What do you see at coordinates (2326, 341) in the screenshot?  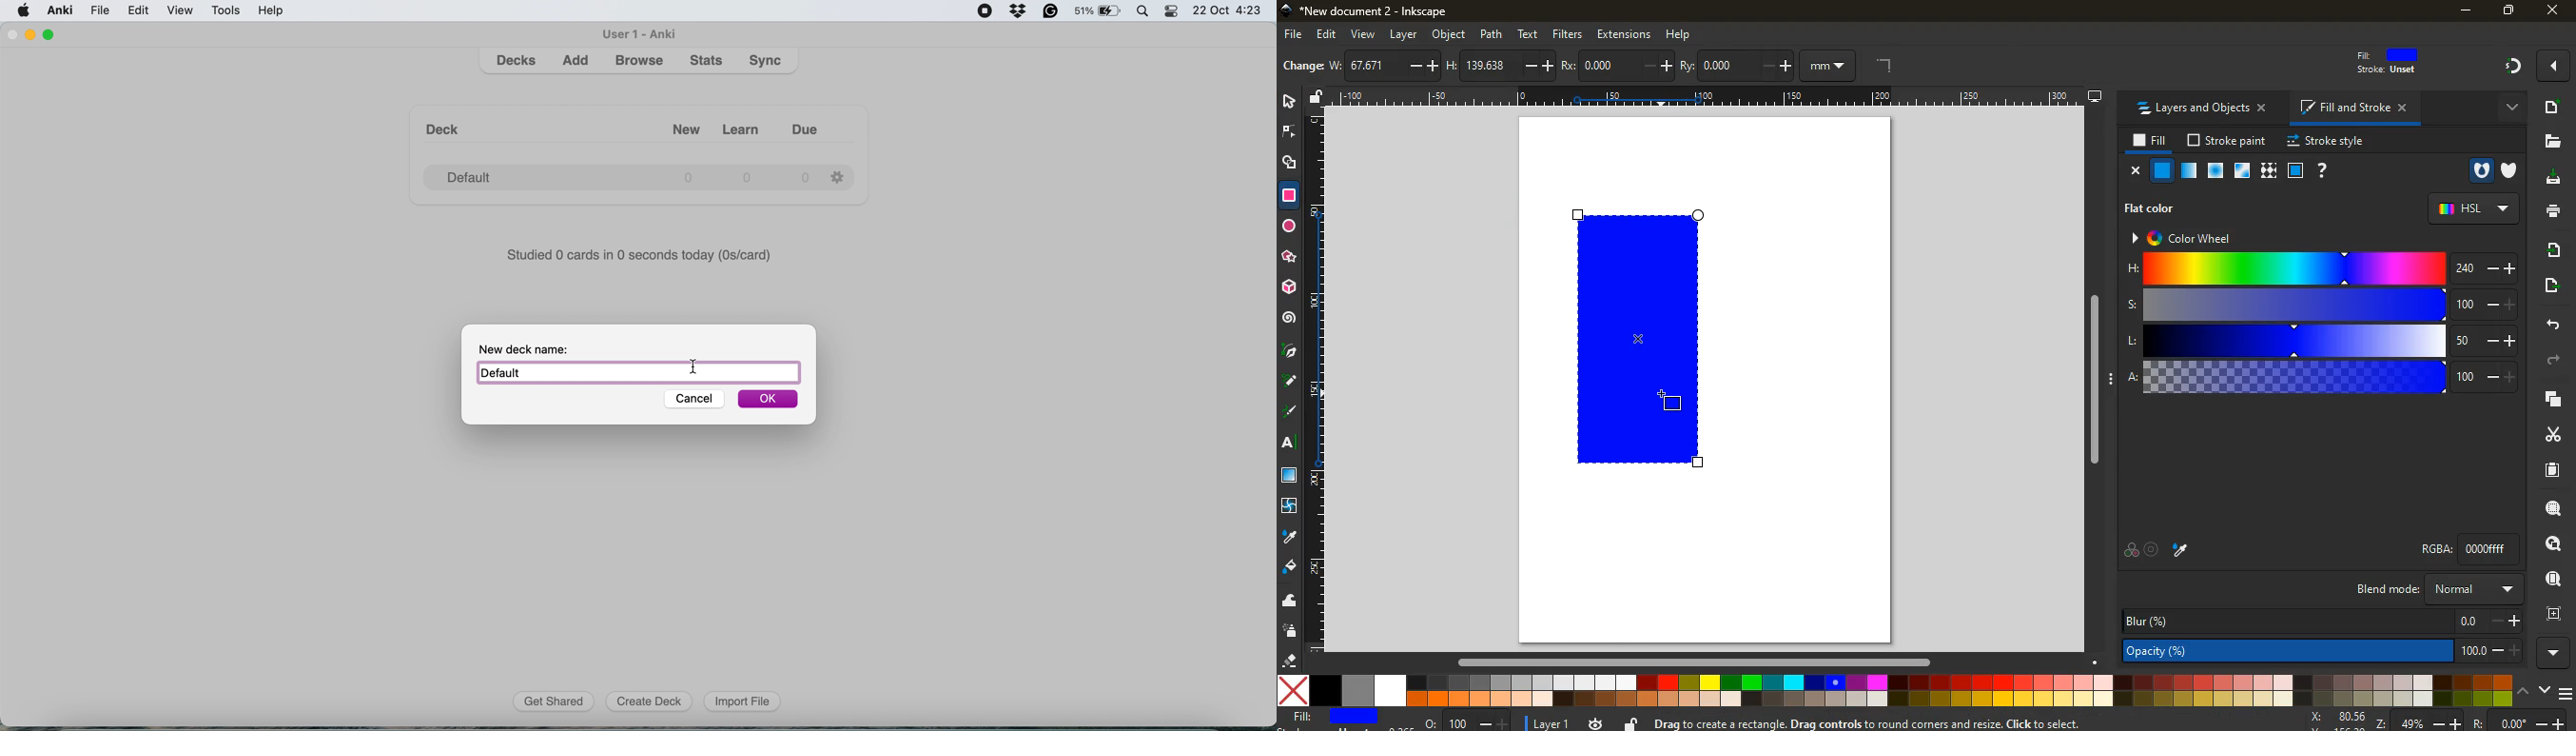 I see `l` at bounding box center [2326, 341].